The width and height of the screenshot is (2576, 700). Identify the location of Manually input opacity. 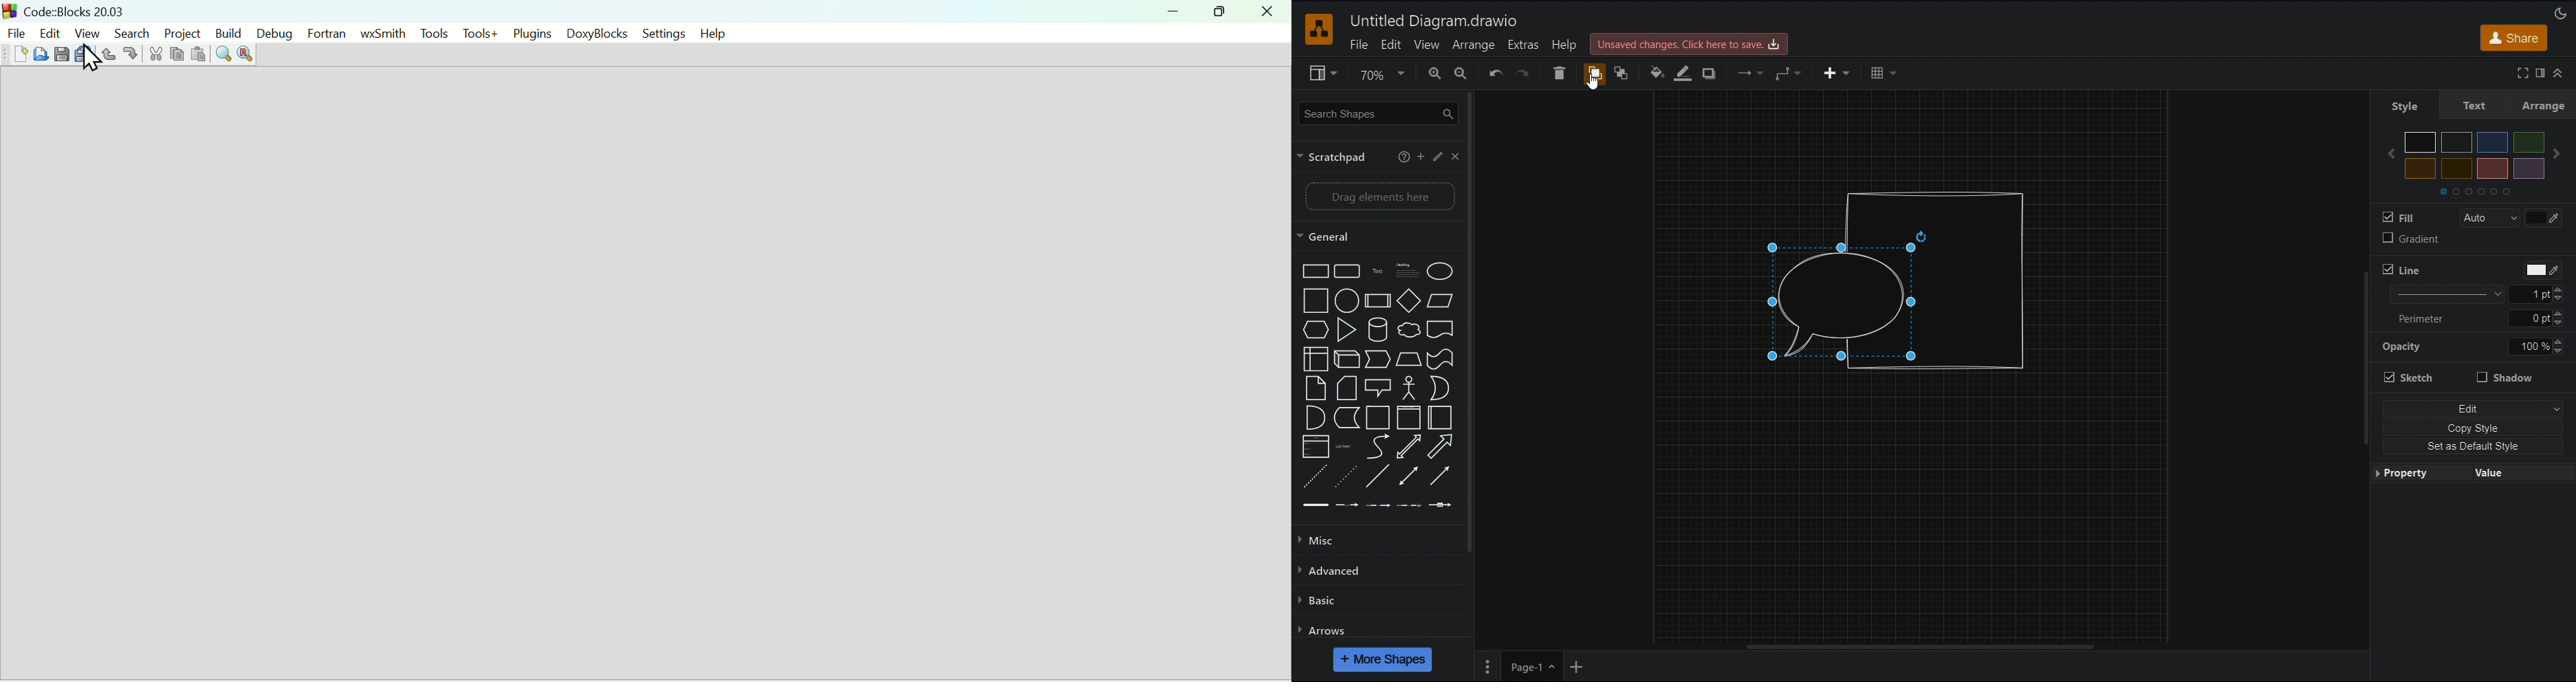
(2529, 346).